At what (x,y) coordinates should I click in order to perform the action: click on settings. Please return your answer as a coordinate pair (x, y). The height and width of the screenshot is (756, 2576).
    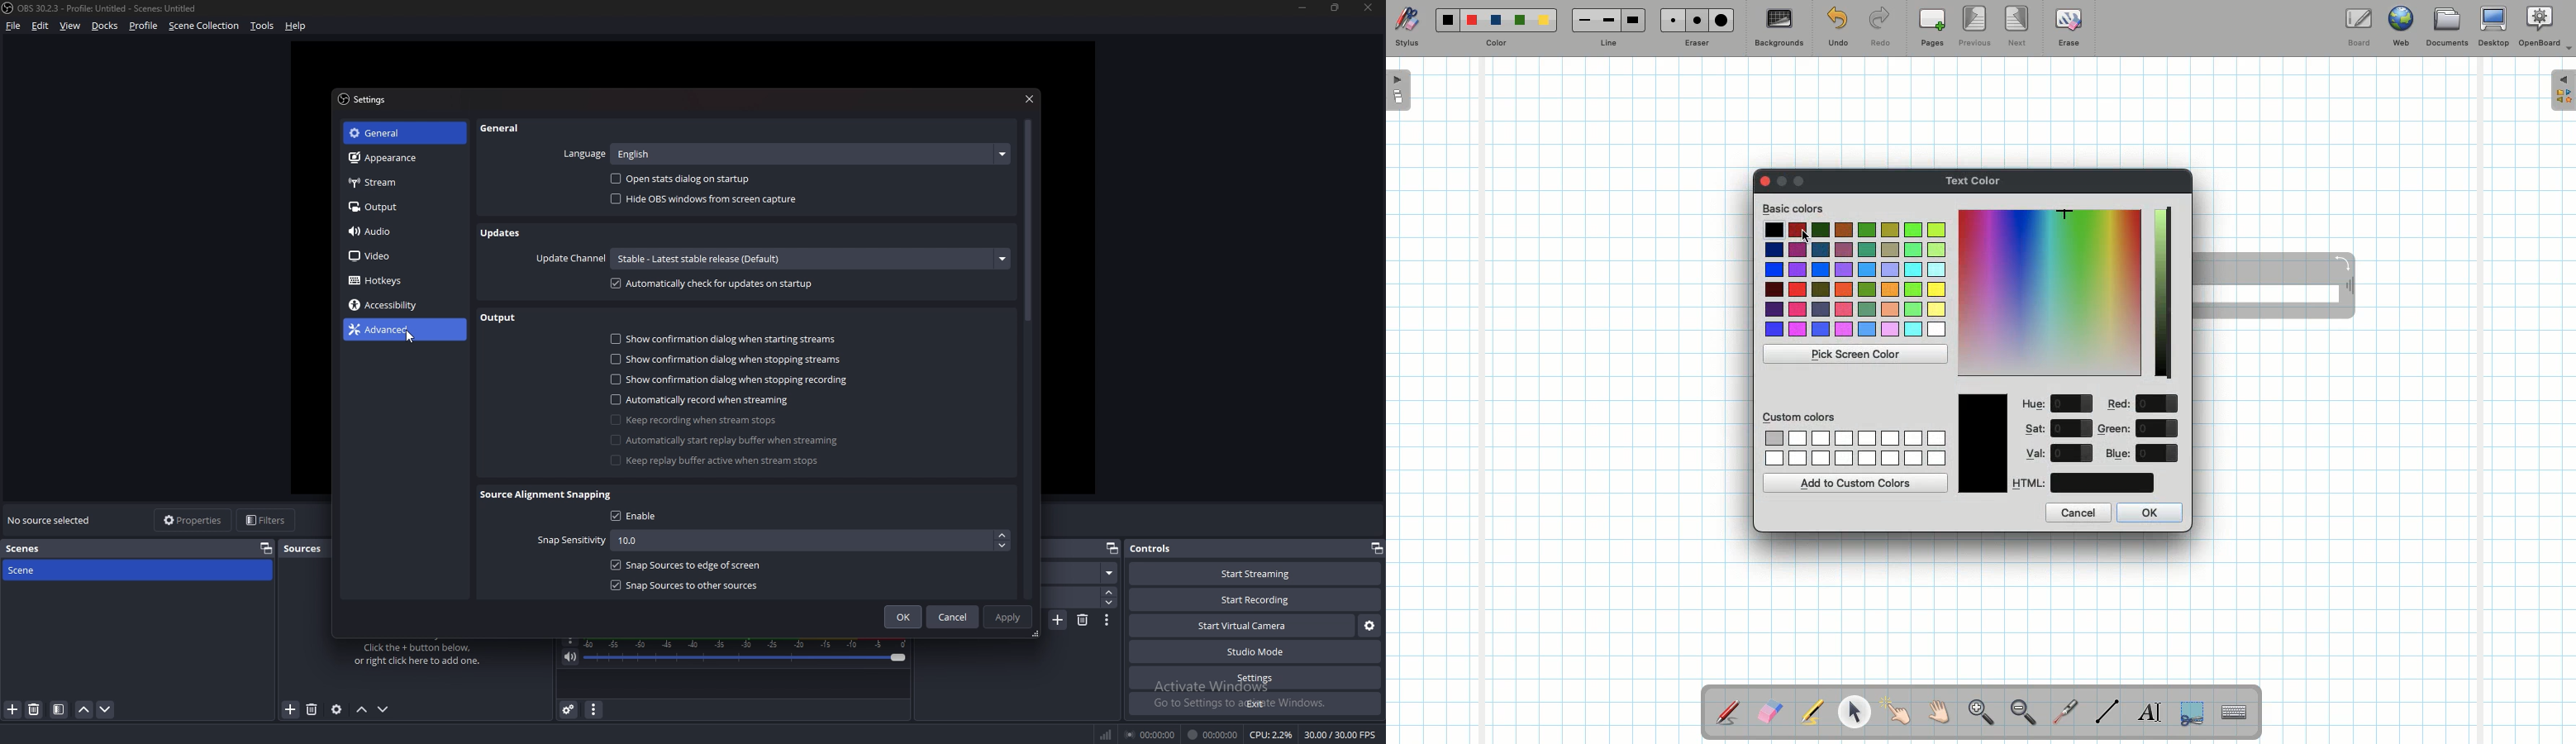
    Looking at the image, I should click on (1255, 678).